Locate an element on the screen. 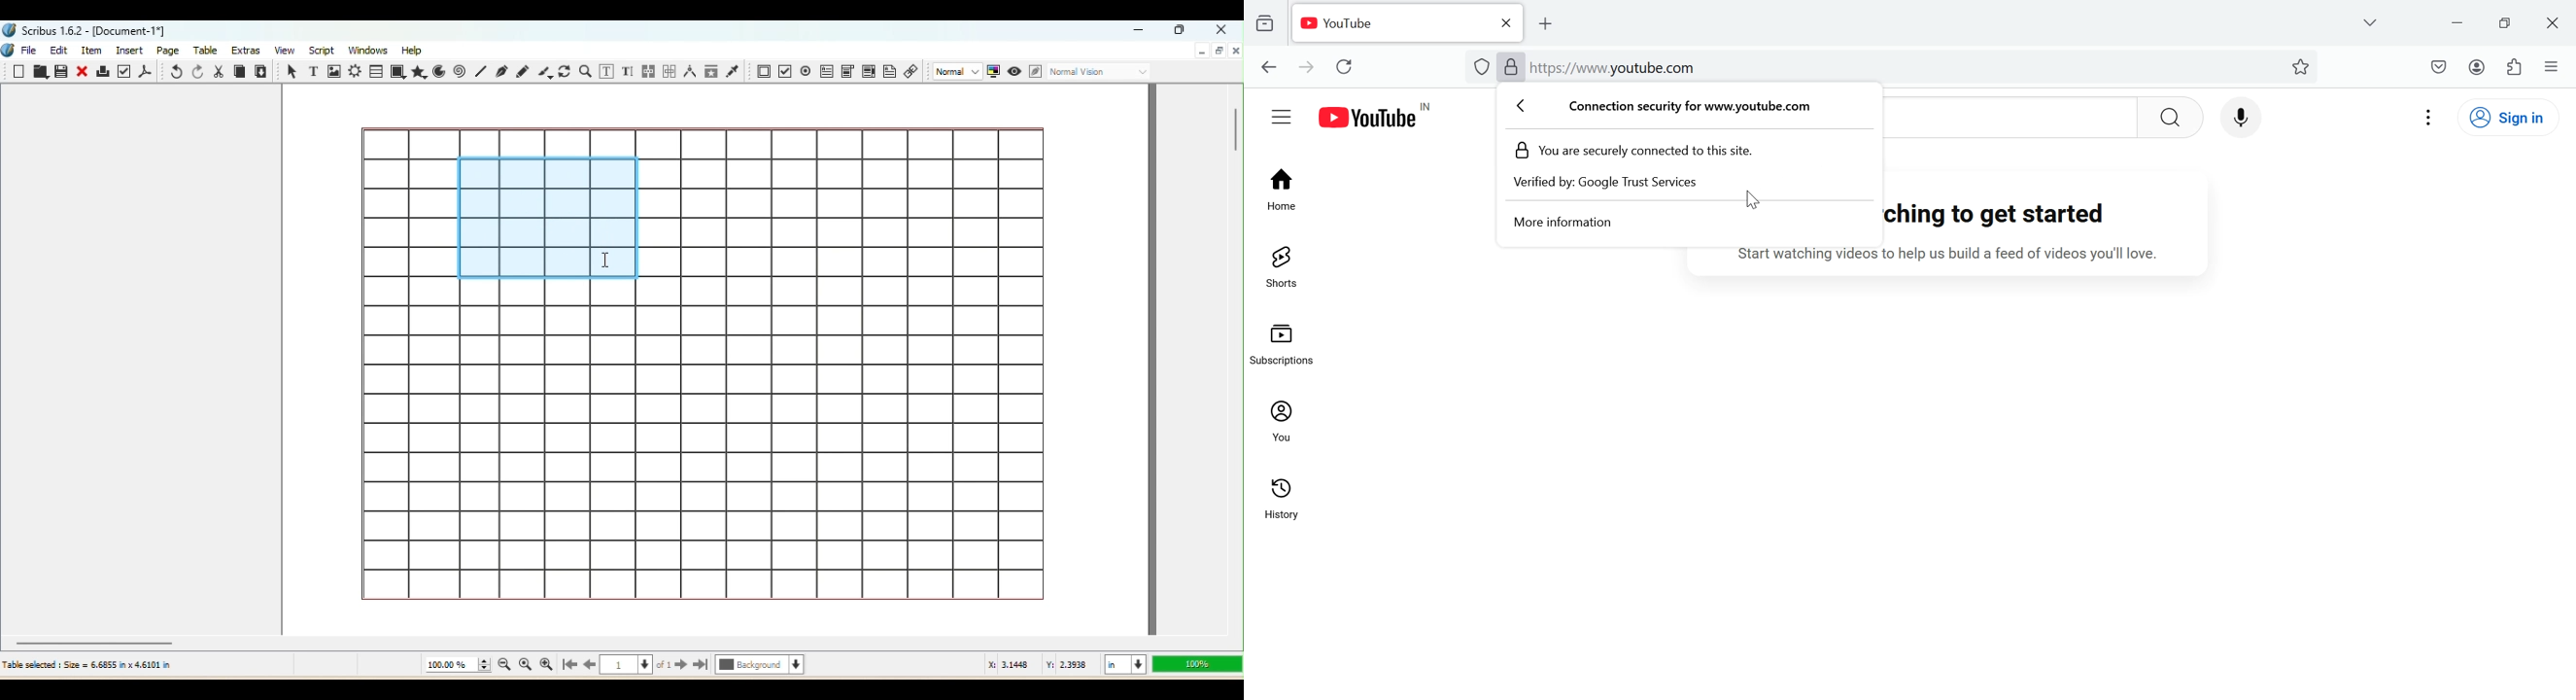  View recent browsing across windows and devices is located at coordinates (1265, 23).